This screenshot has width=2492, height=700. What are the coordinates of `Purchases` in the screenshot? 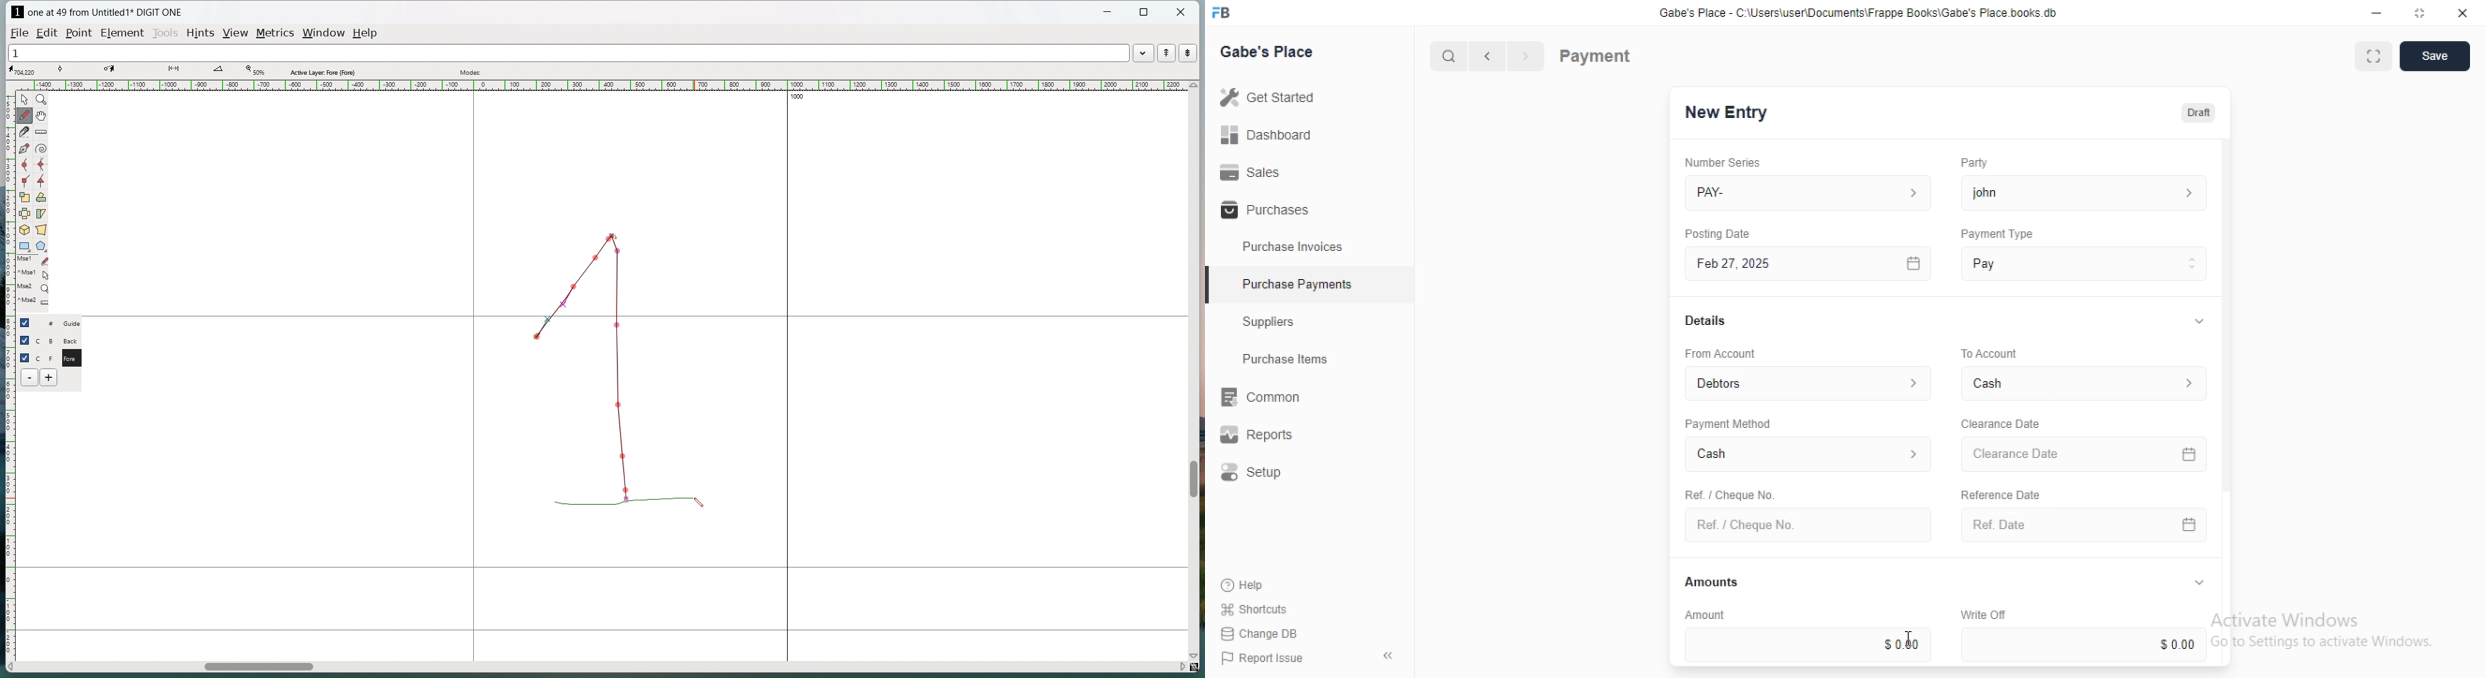 It's located at (1262, 211).